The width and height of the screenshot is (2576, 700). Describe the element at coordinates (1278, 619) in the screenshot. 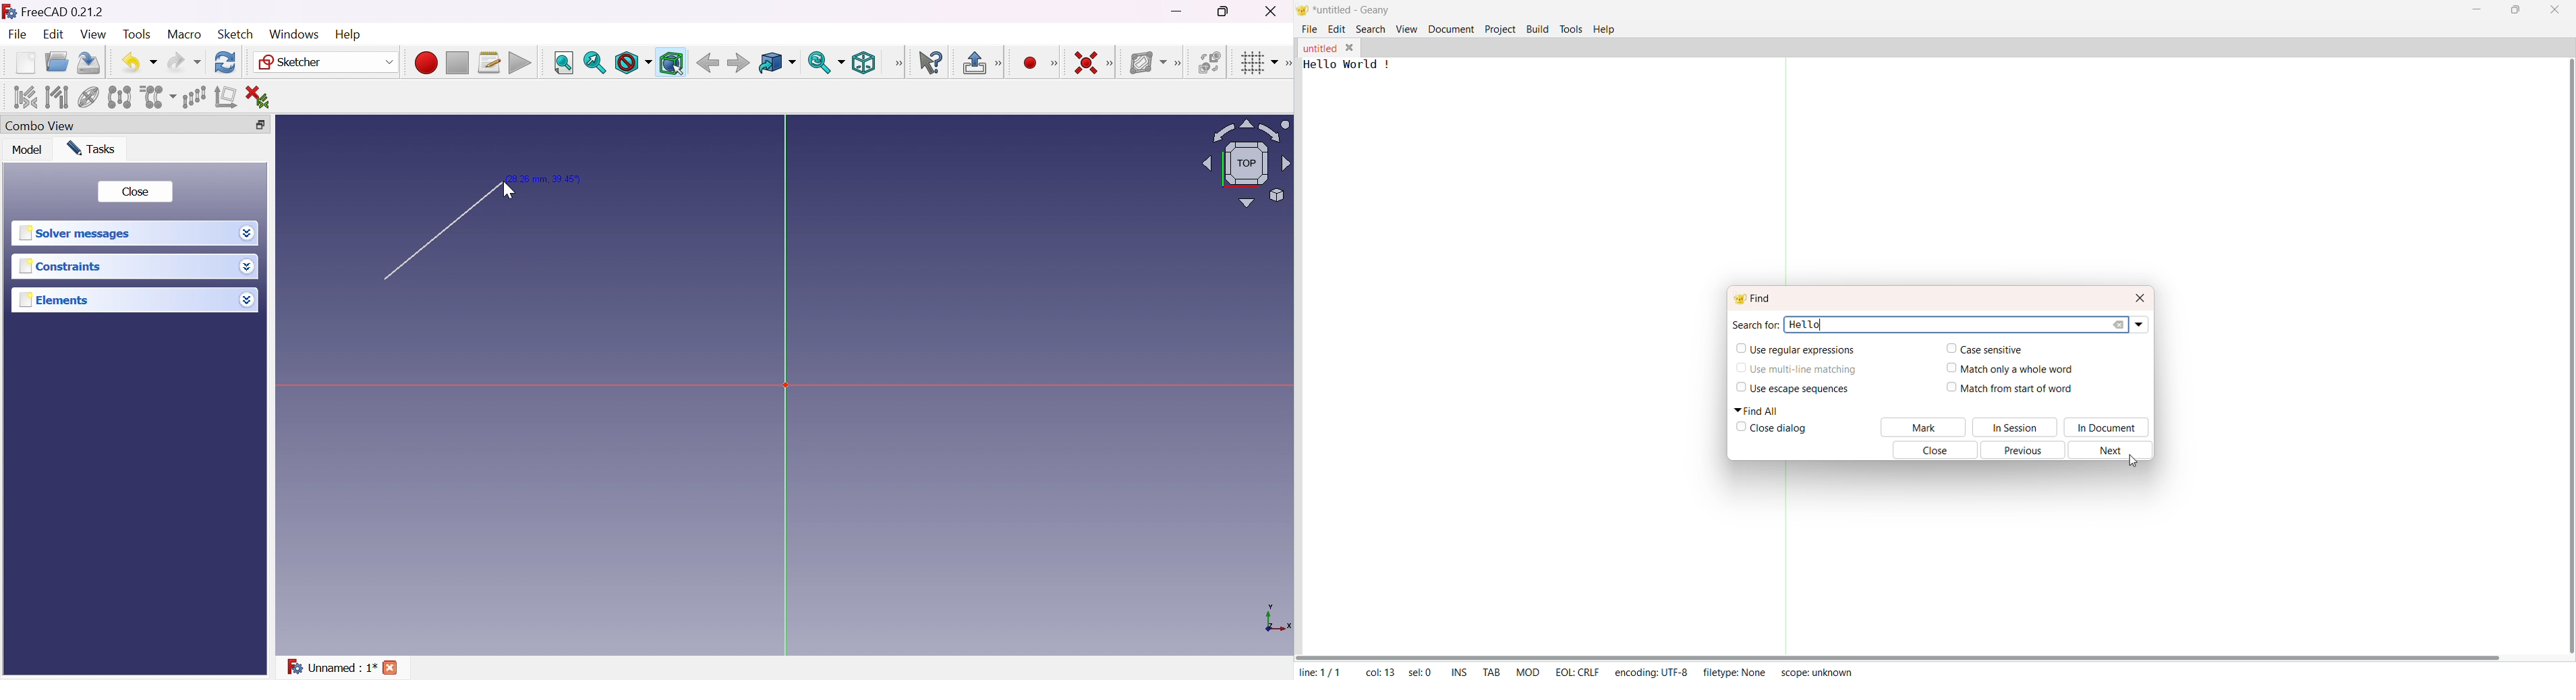

I see `x, y plane` at that location.